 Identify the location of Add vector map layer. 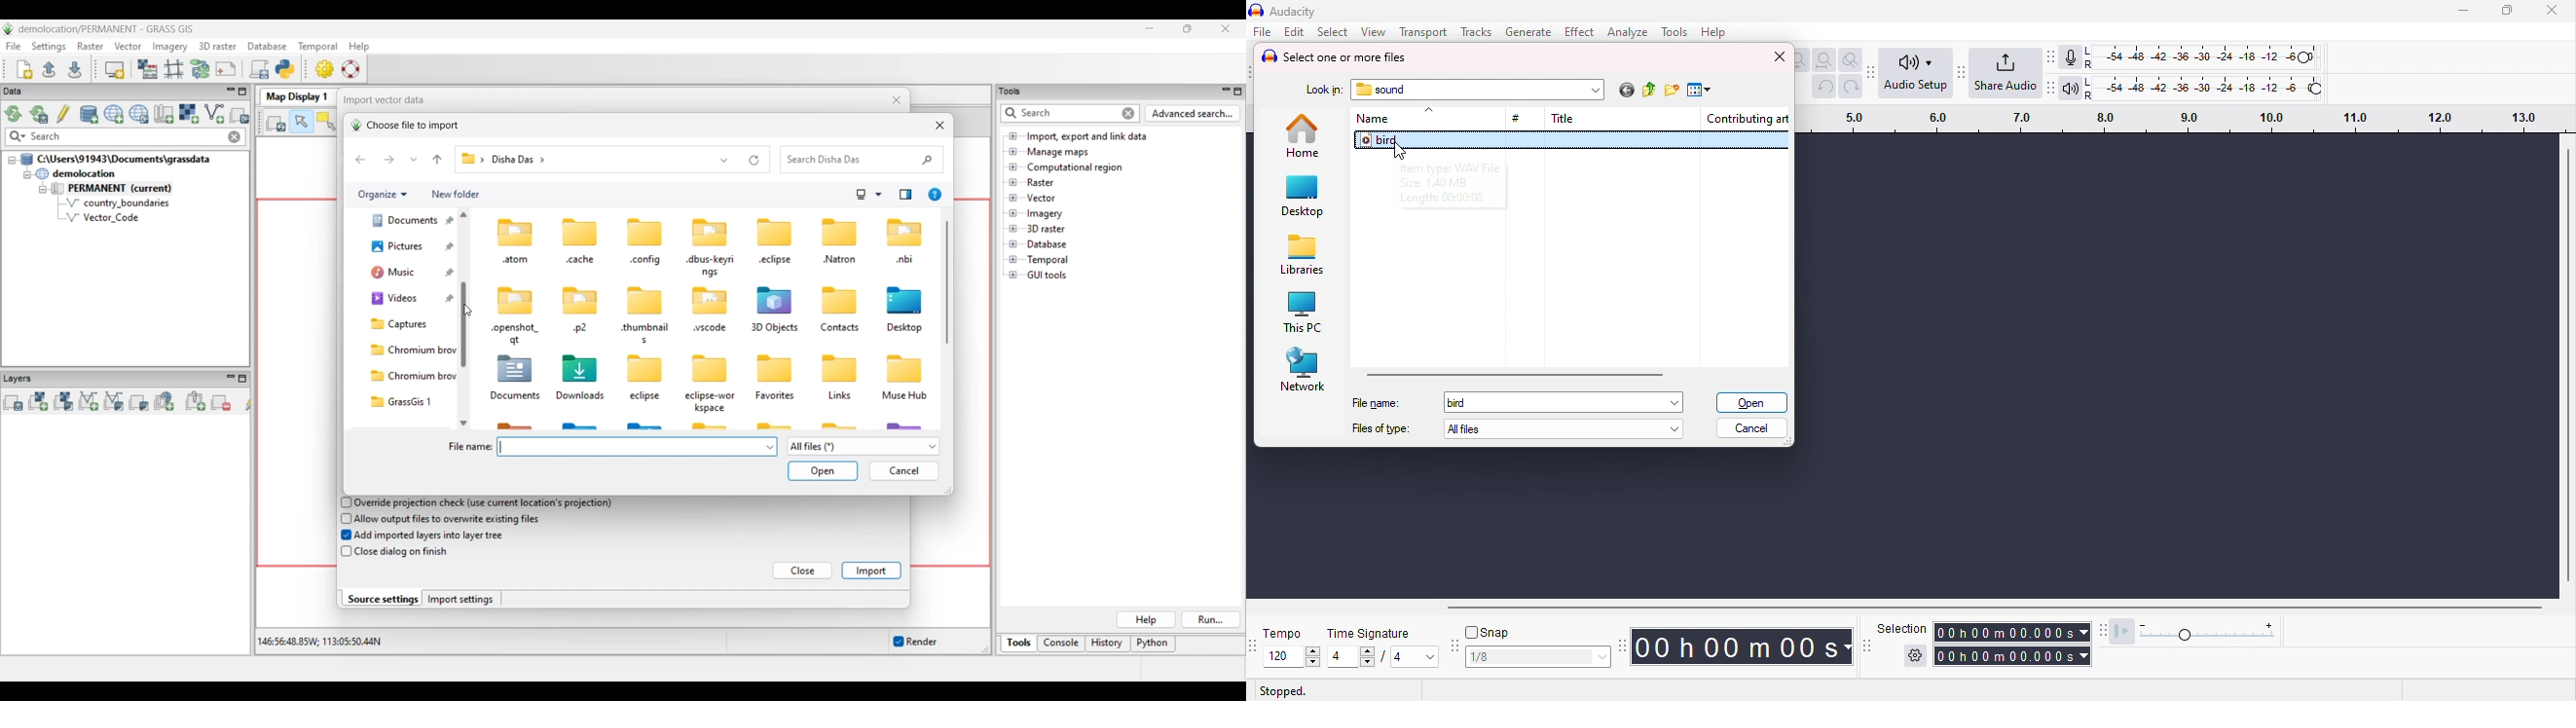
(89, 402).